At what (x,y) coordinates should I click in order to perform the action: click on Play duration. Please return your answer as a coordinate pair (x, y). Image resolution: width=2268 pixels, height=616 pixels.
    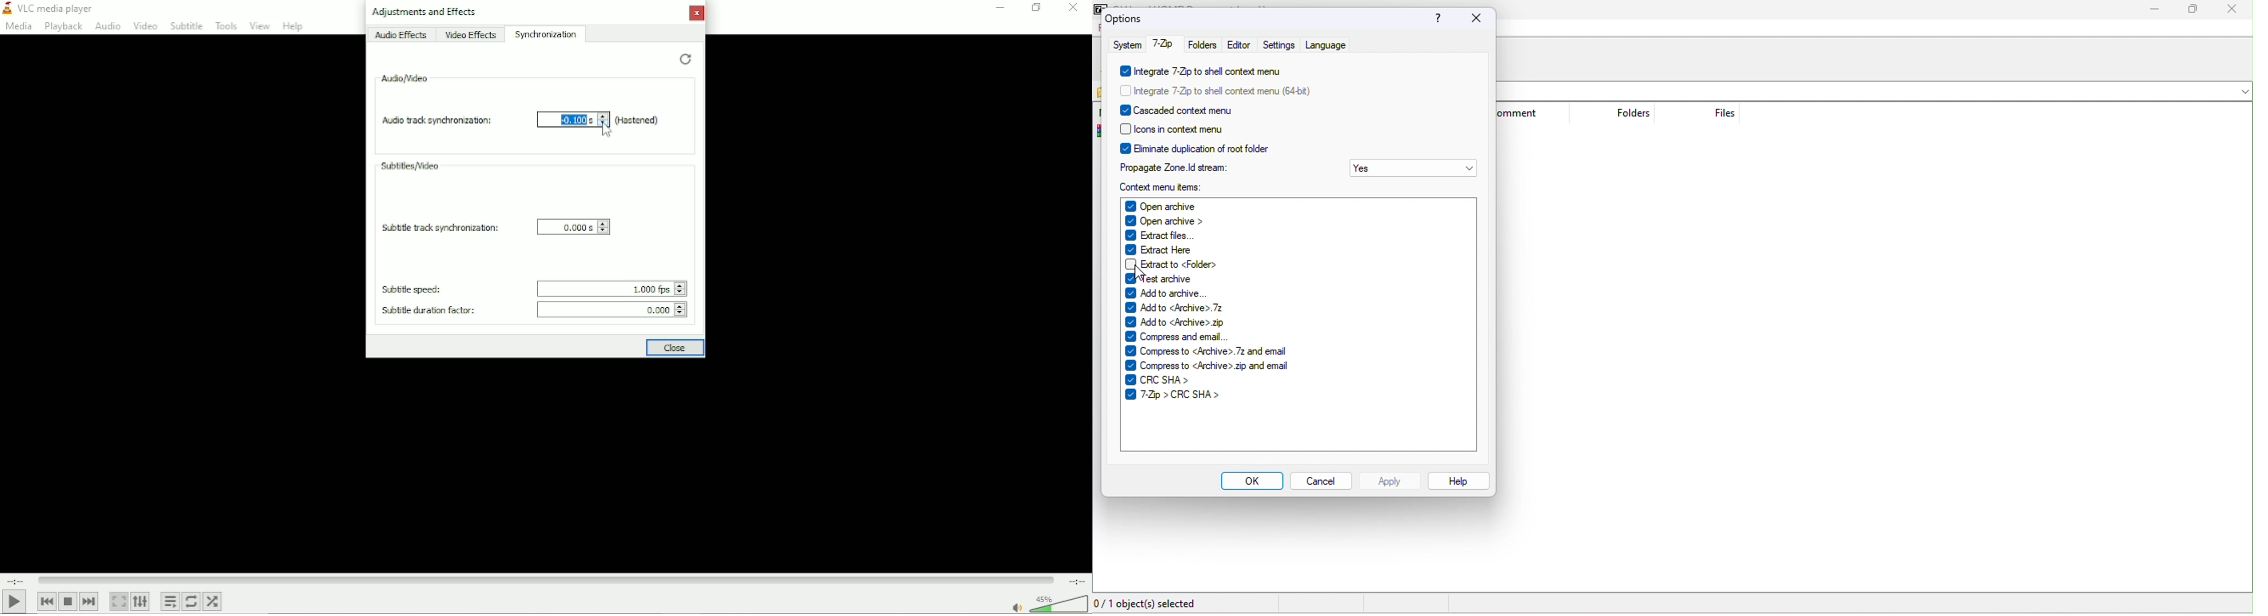
    Looking at the image, I should click on (548, 580).